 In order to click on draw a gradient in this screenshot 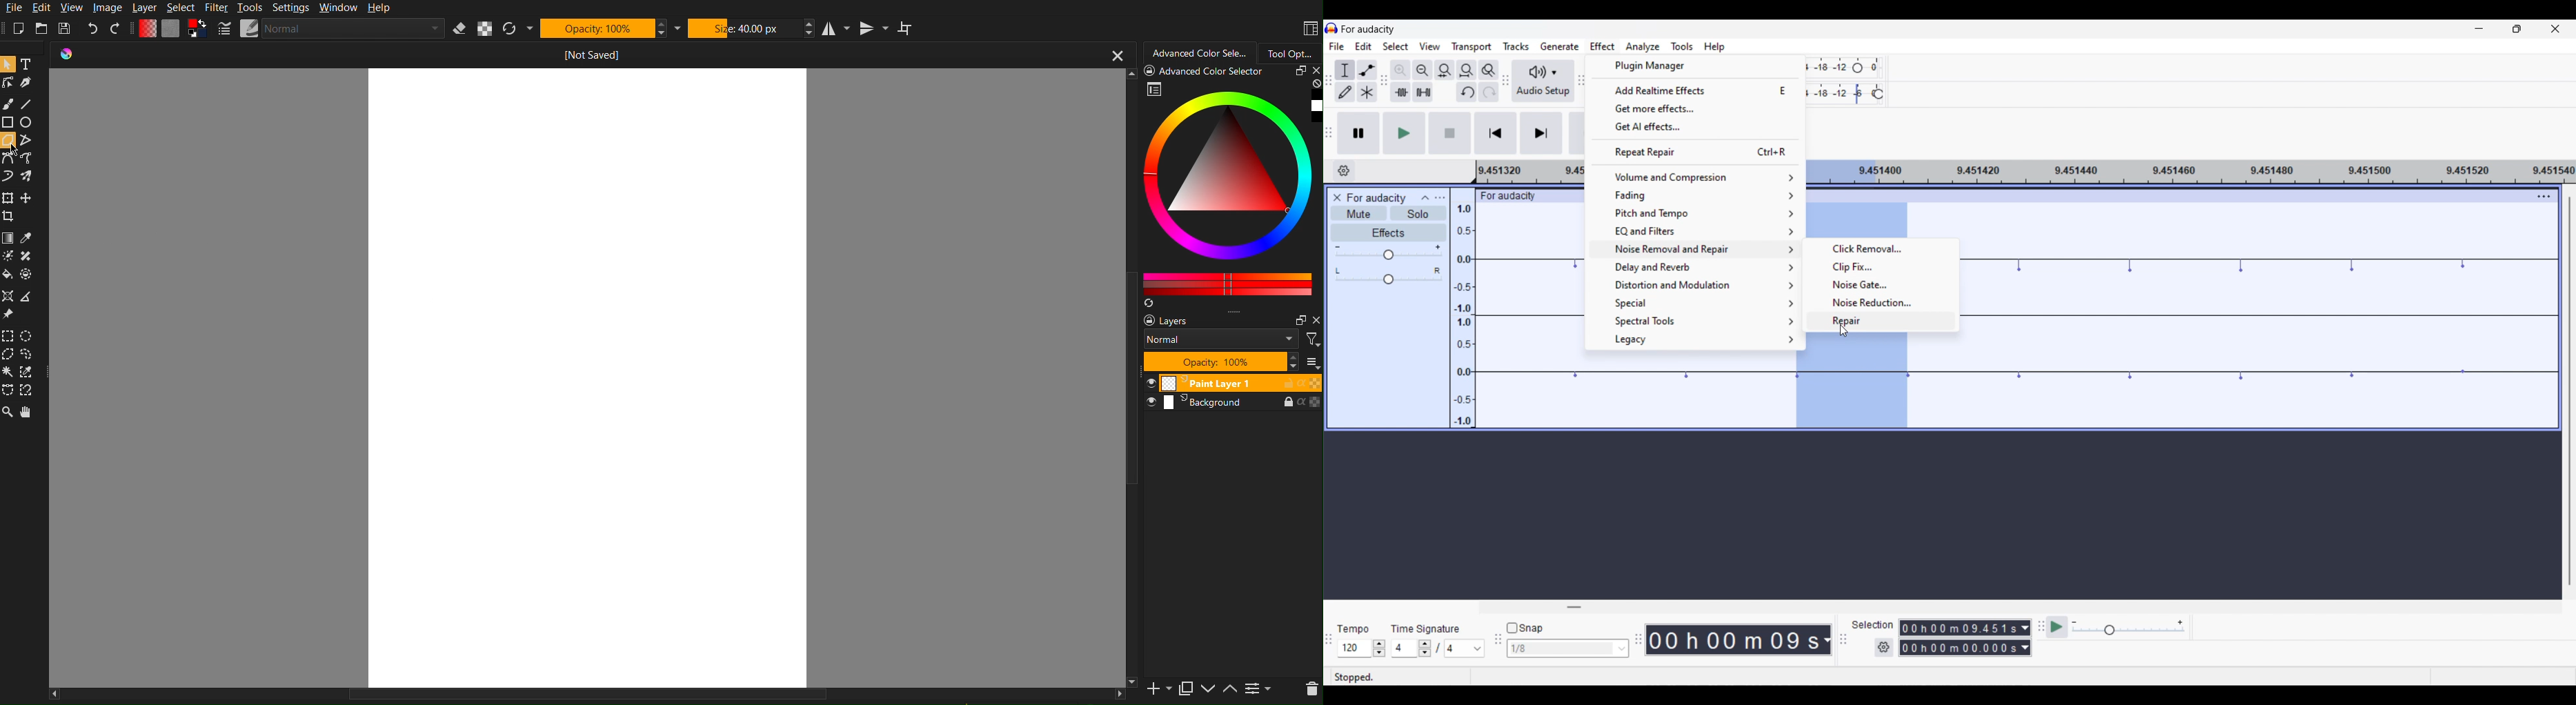, I will do `click(8, 237)`.